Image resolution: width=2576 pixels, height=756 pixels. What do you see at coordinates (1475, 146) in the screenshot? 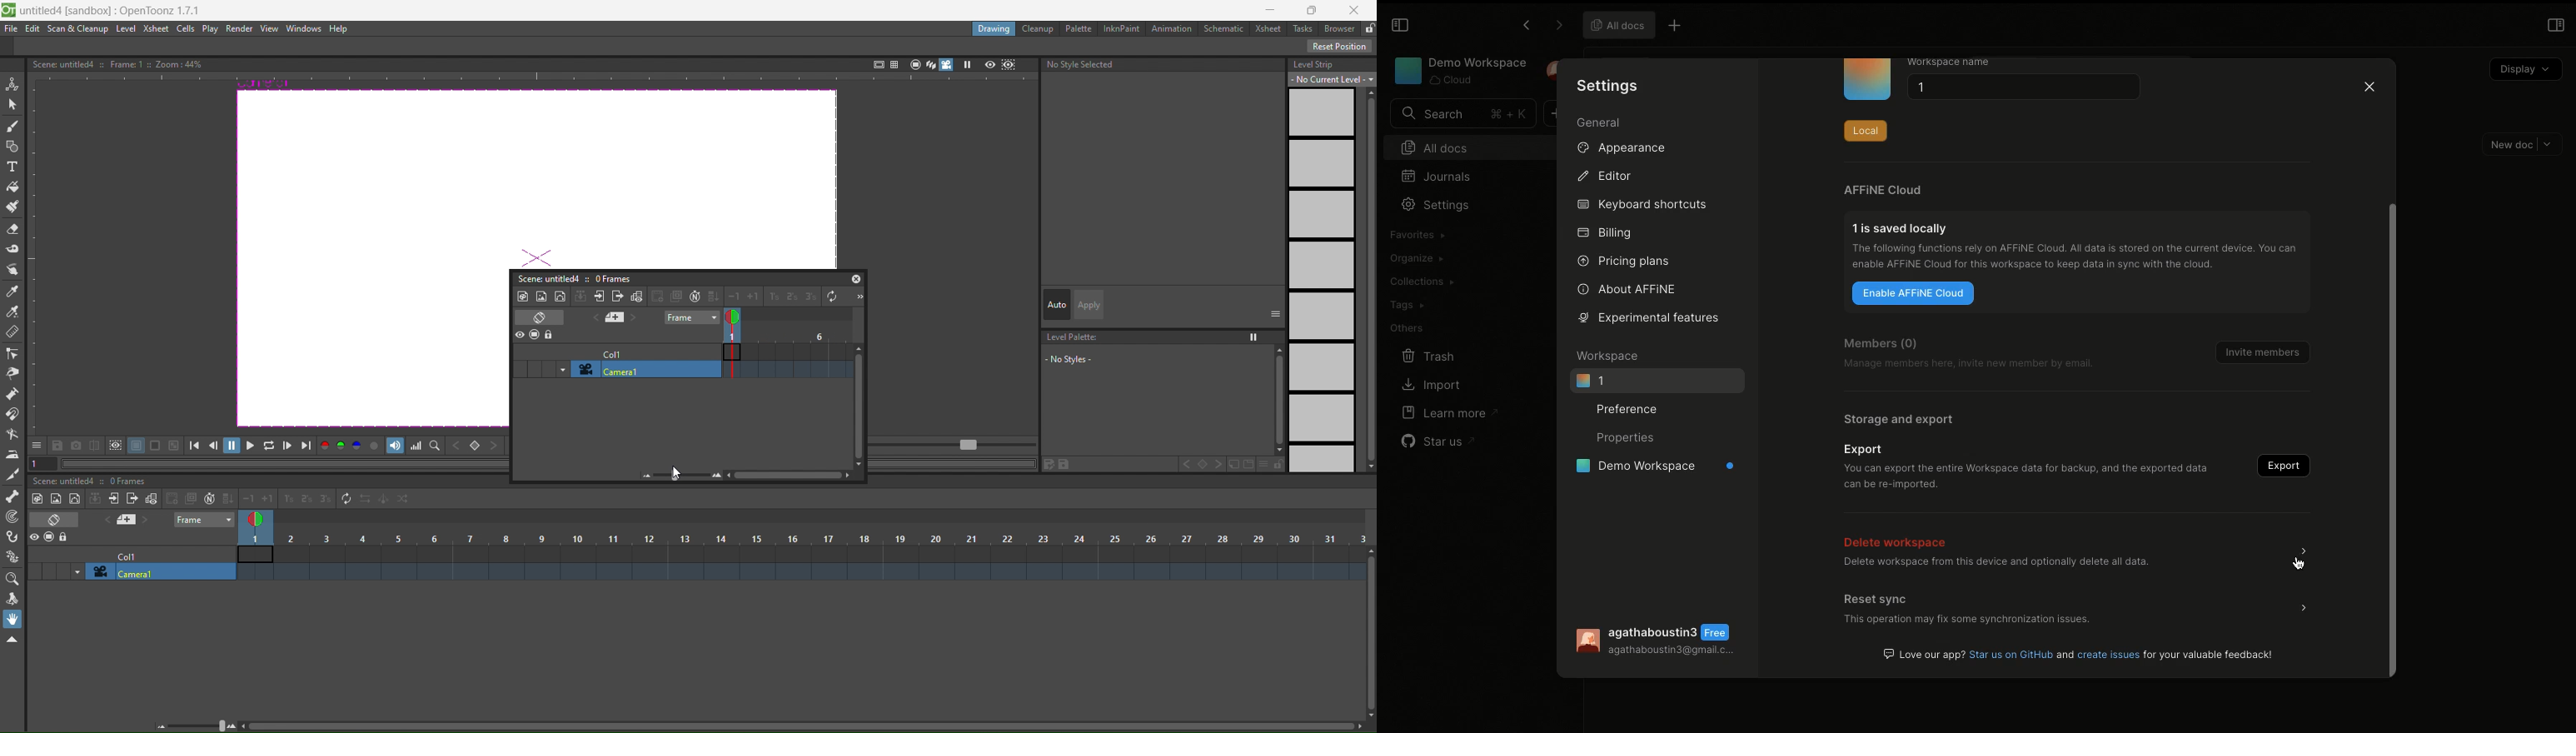
I see `All docs` at bounding box center [1475, 146].